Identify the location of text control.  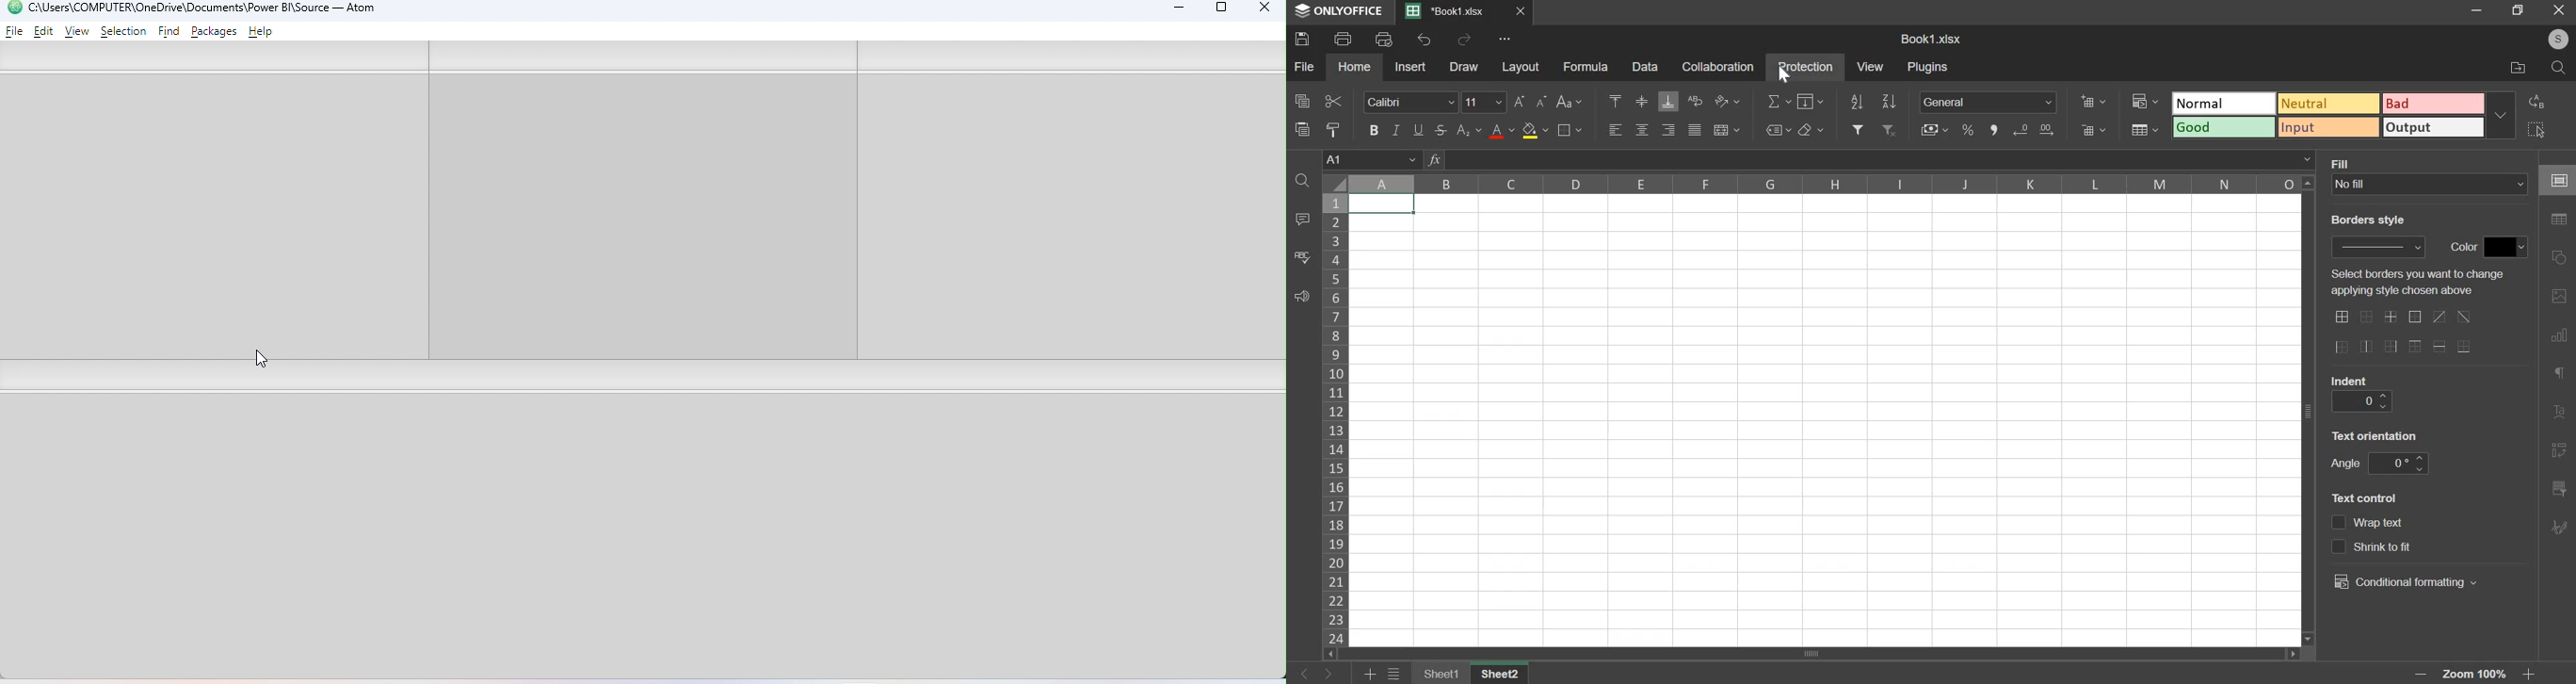
(2382, 524).